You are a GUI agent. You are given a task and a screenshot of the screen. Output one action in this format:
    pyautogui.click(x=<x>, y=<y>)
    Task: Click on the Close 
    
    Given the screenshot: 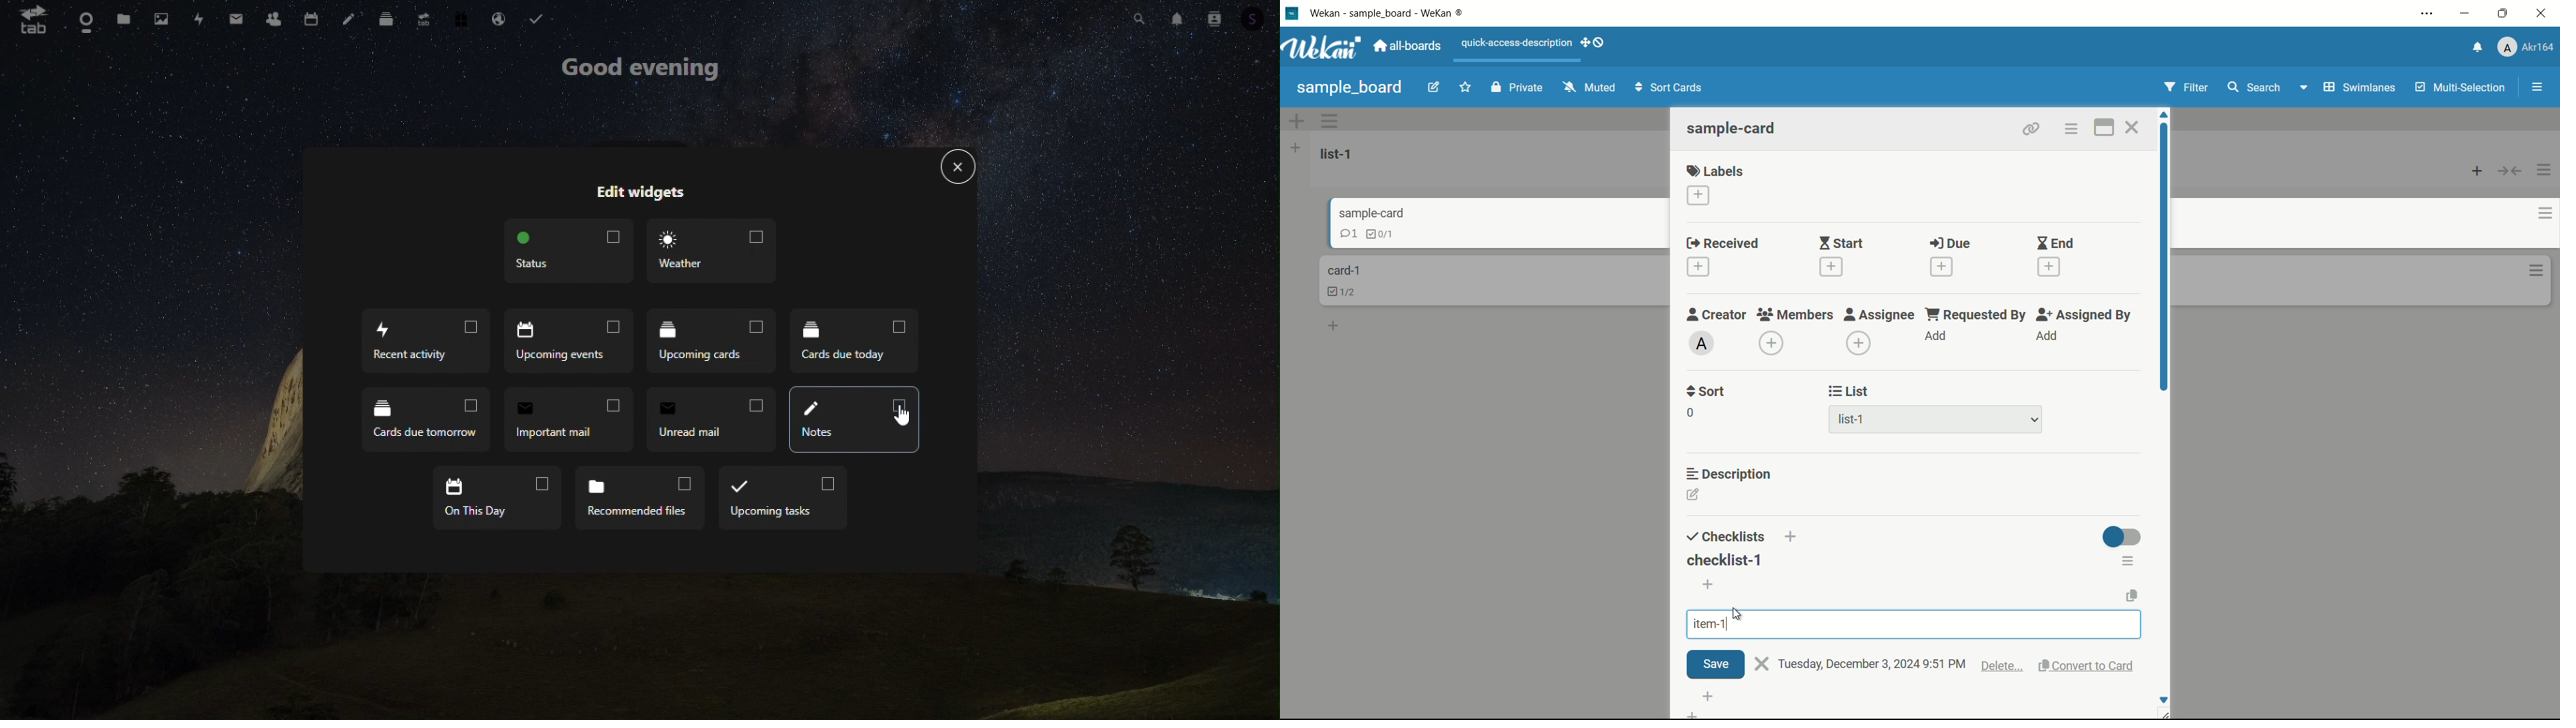 What is the action you would take?
    pyautogui.click(x=957, y=169)
    